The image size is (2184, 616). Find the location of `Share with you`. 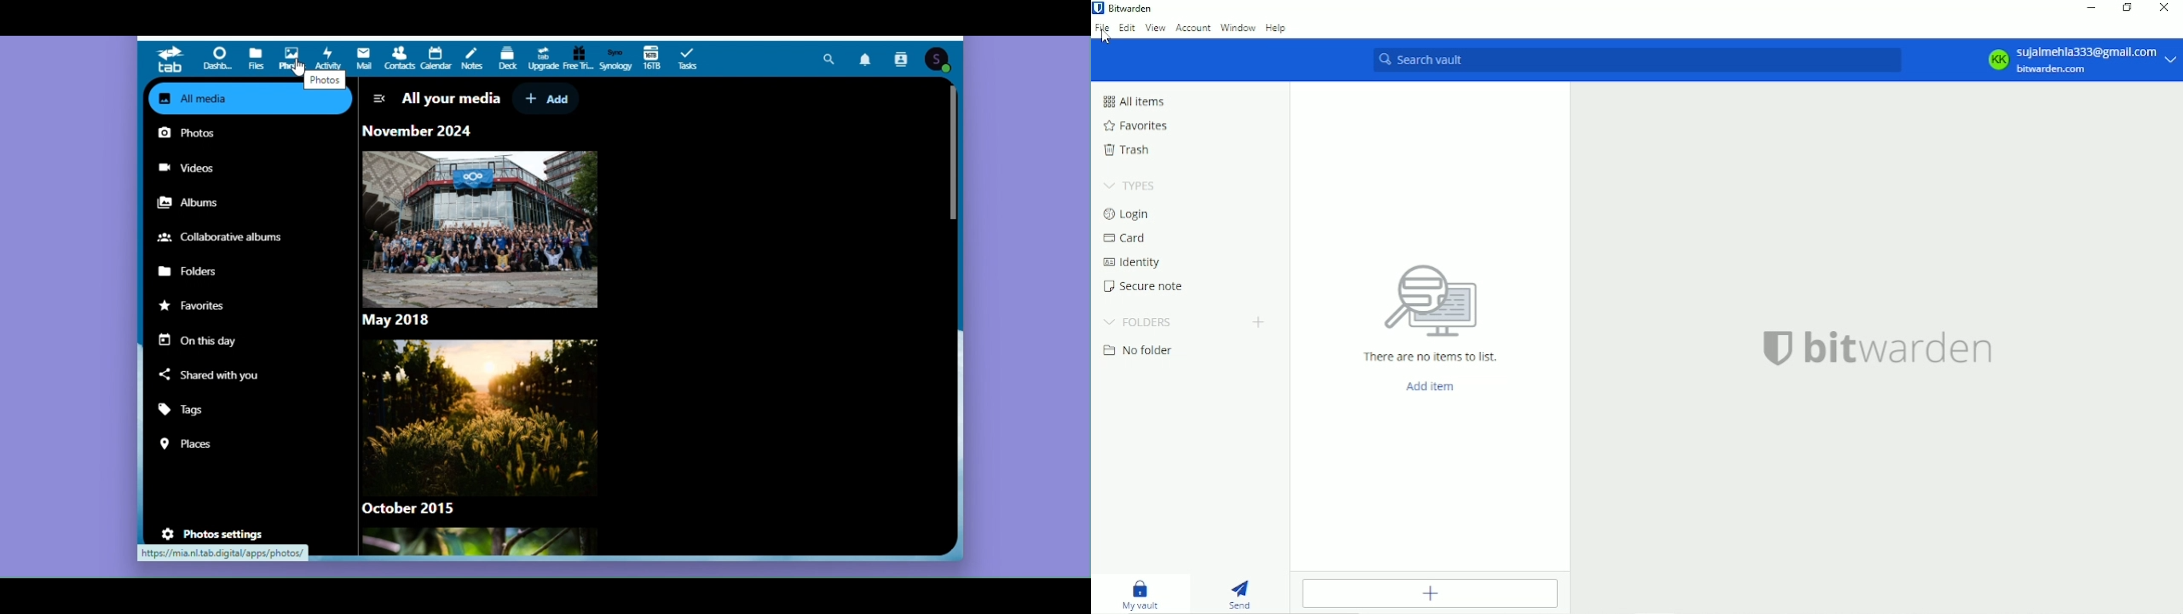

Share with you is located at coordinates (224, 372).